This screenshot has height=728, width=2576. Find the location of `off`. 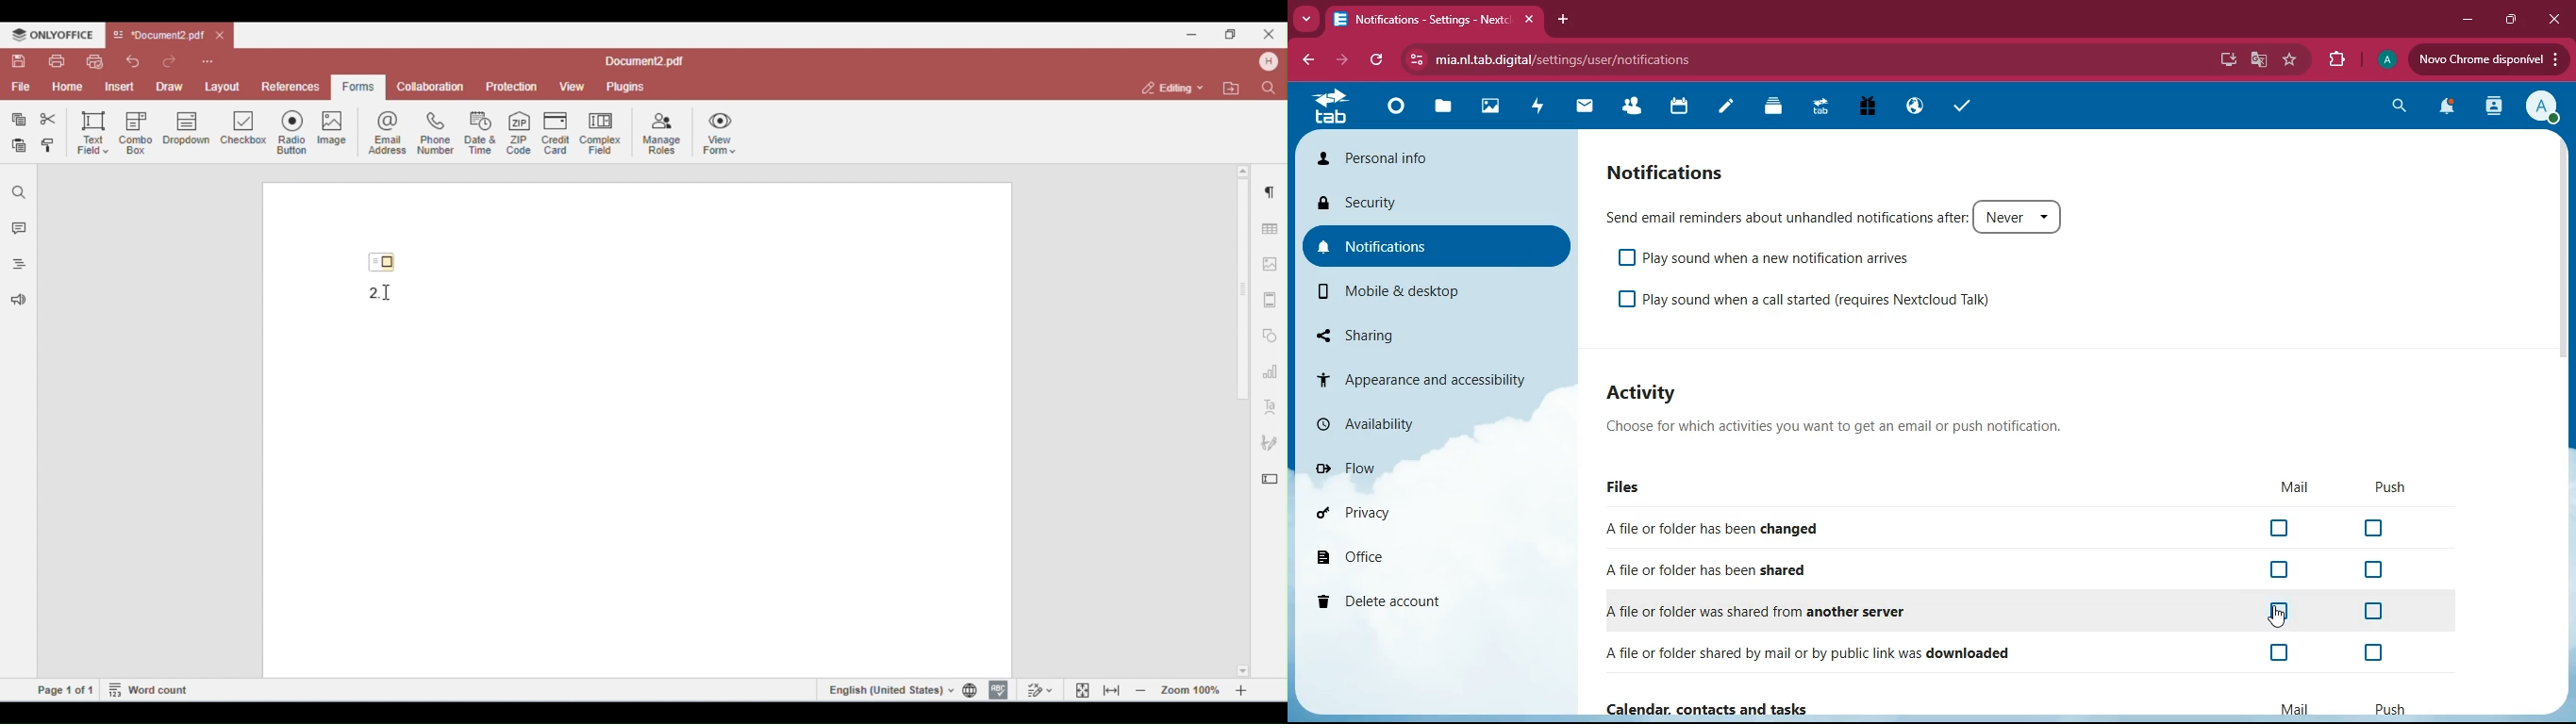

off is located at coordinates (2369, 571).